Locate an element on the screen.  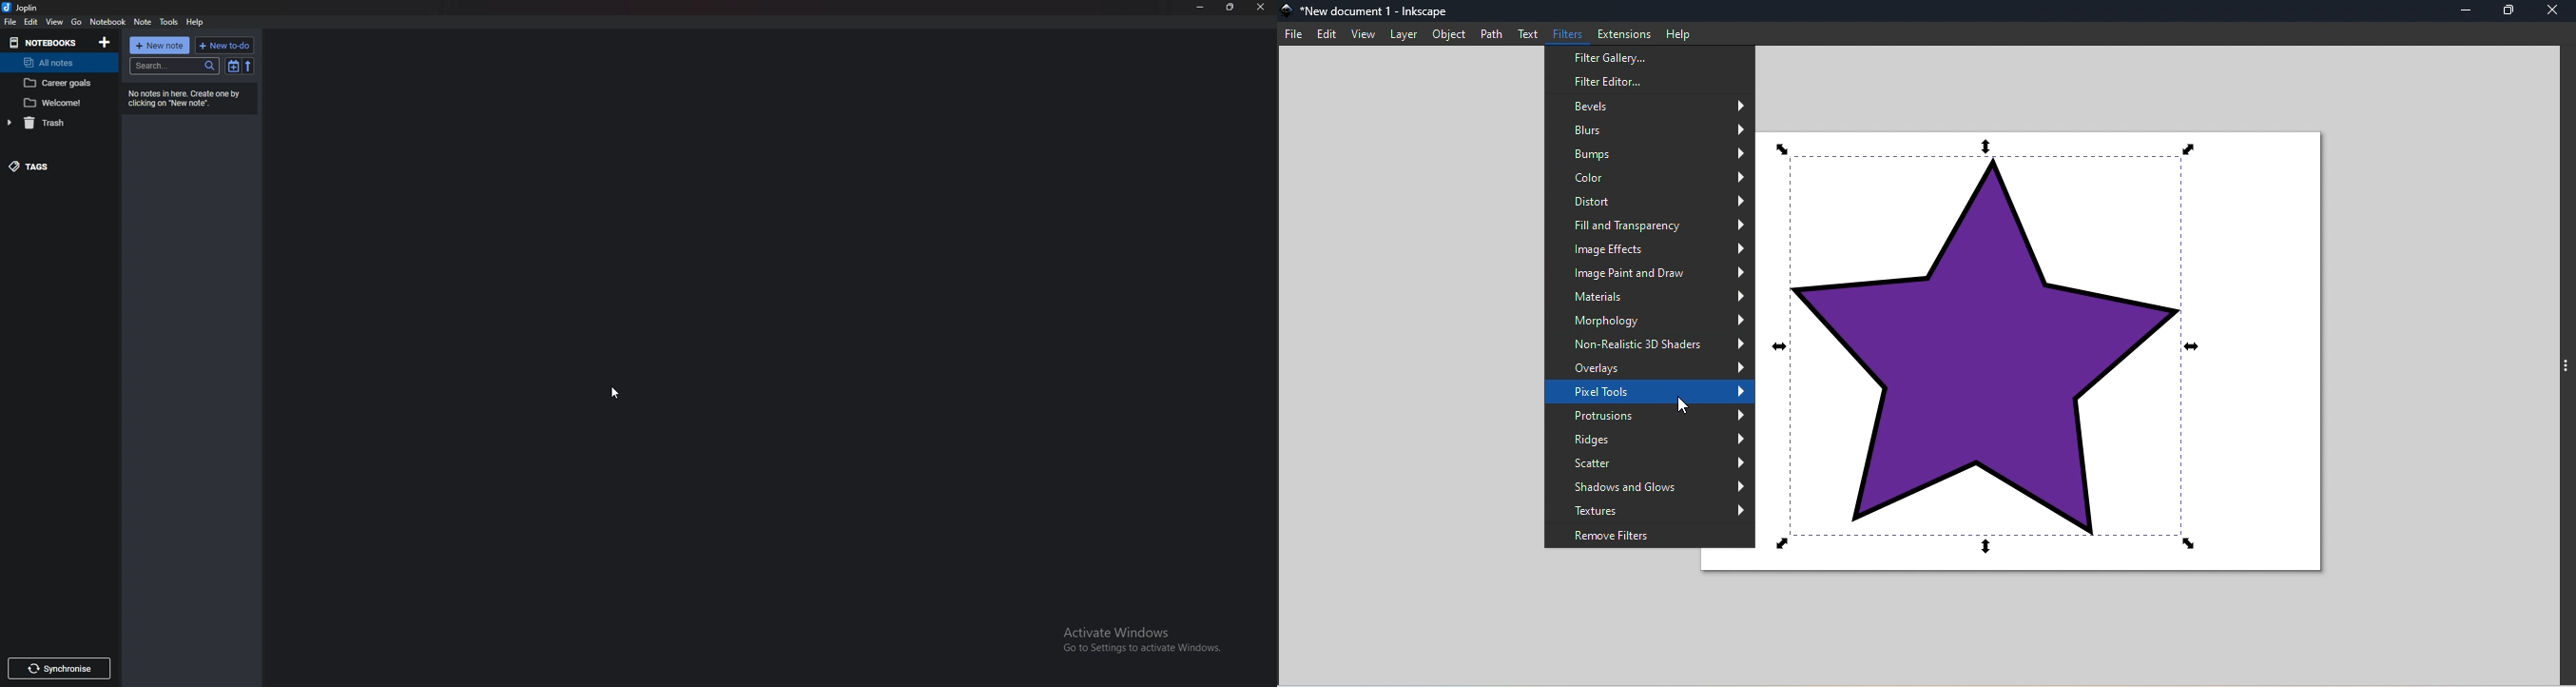
edit is located at coordinates (32, 21).